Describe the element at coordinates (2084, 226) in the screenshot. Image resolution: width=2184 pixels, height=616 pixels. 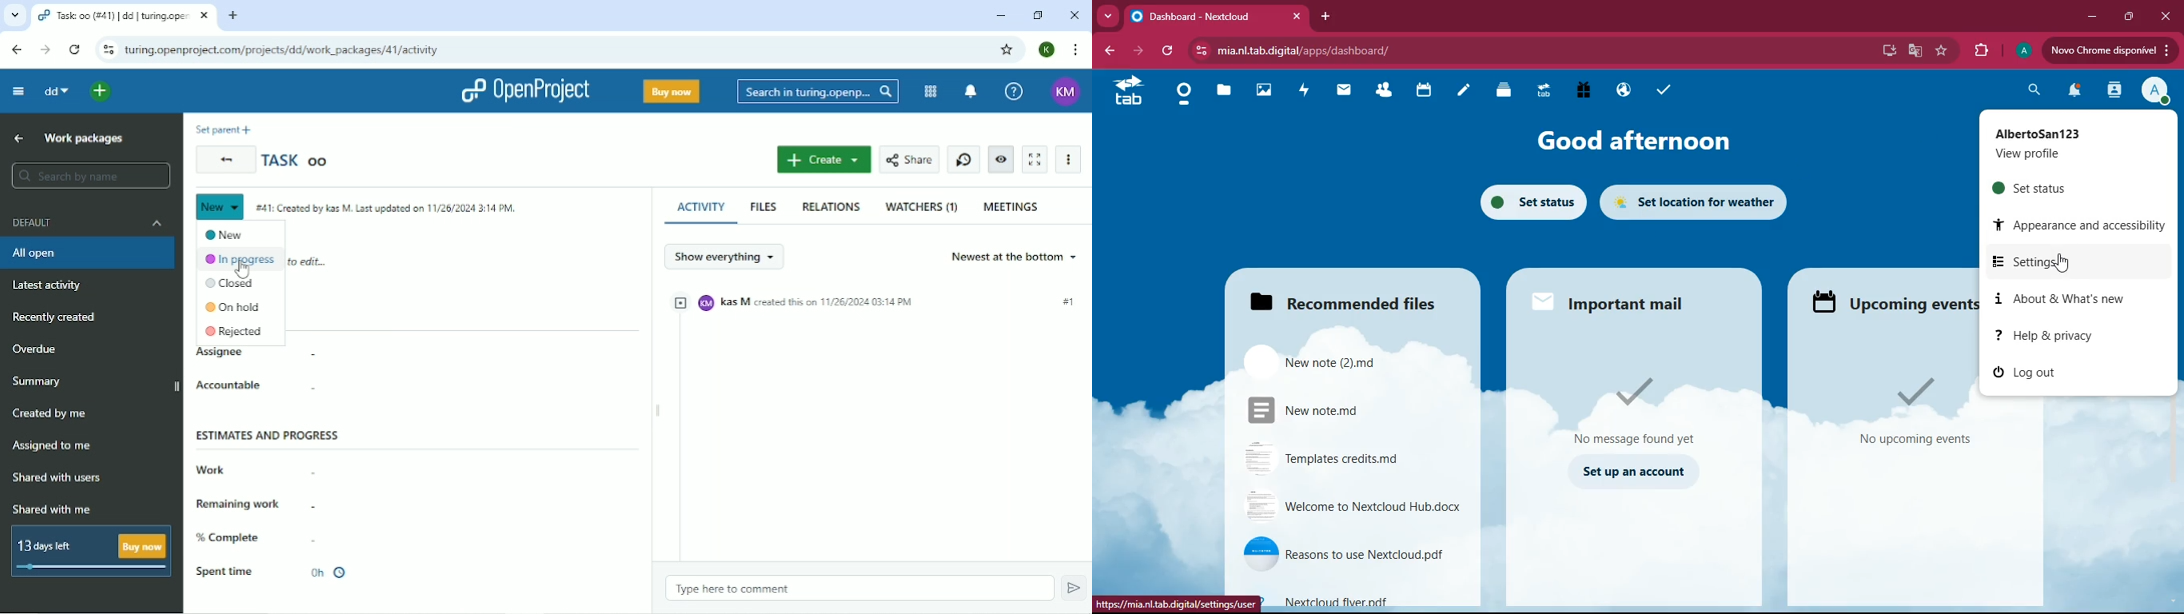
I see `appearance` at that location.